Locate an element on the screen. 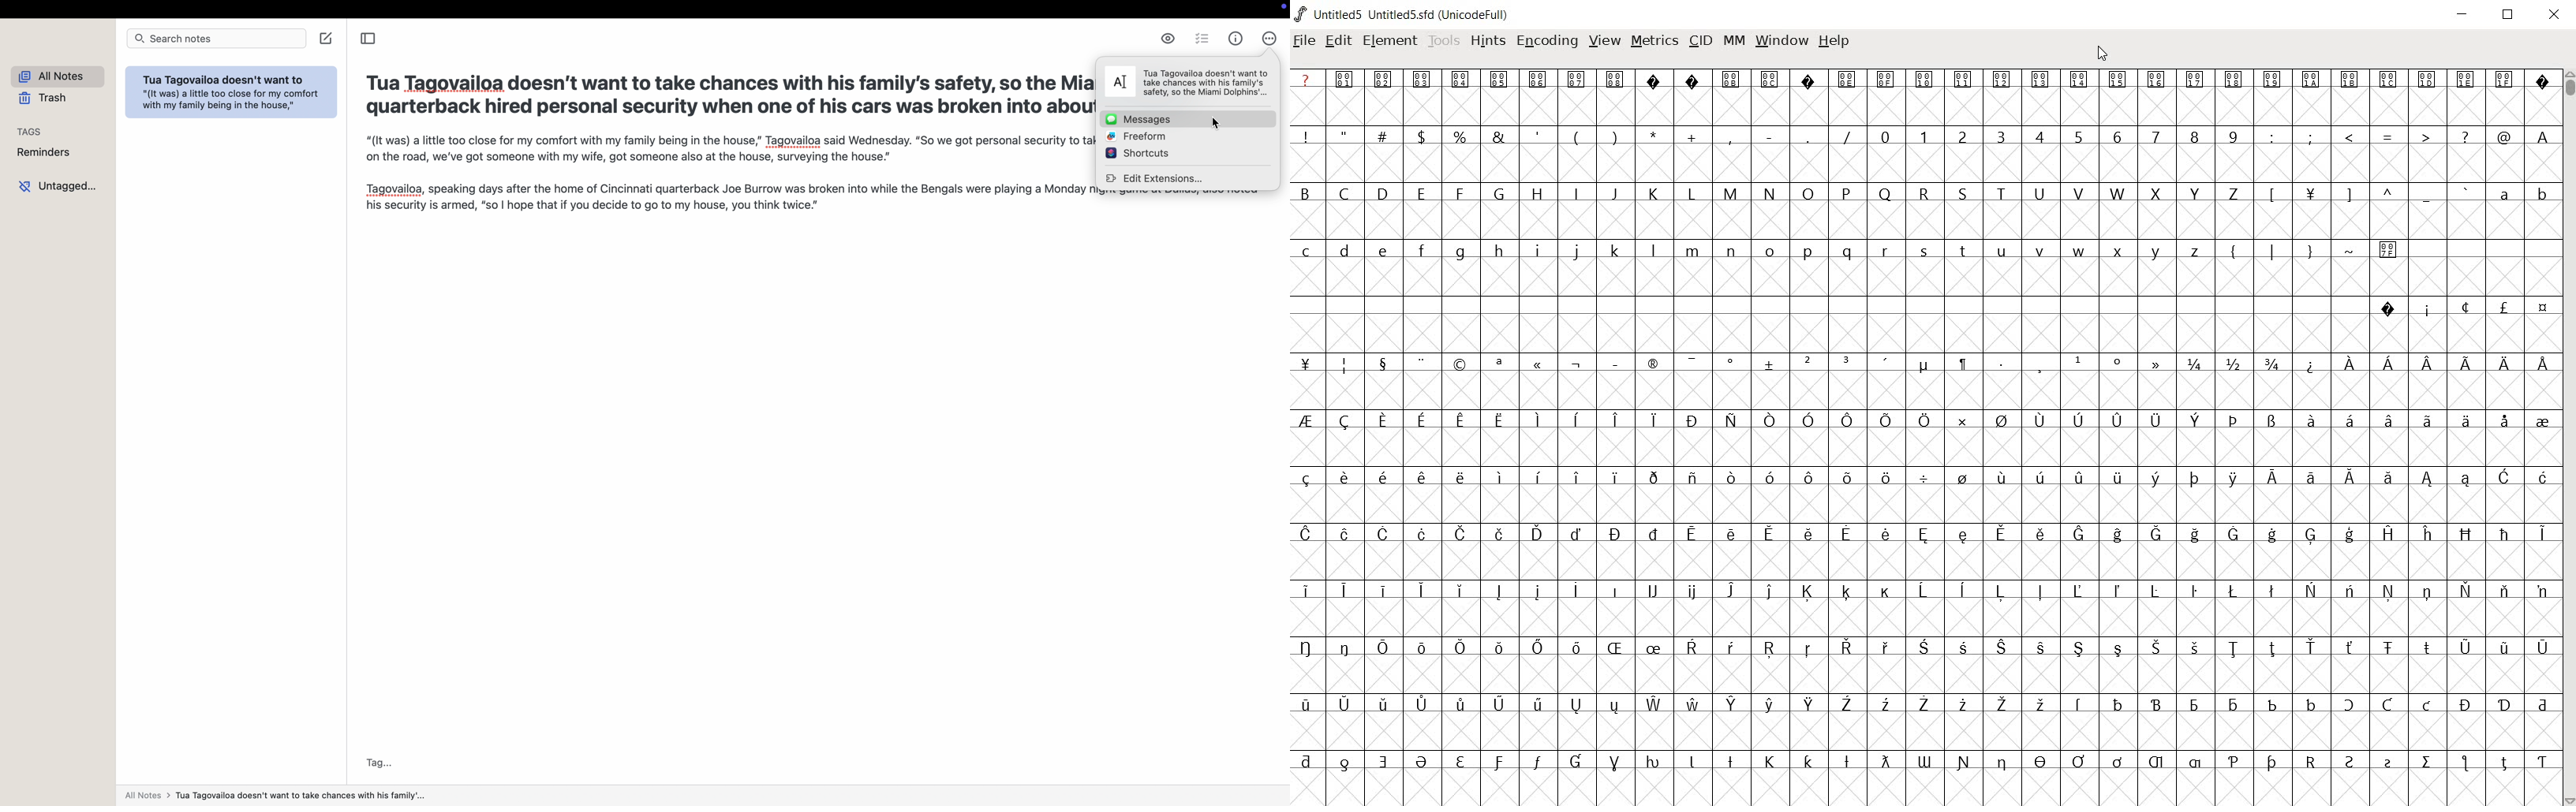 The width and height of the screenshot is (2576, 812). Symbol is located at coordinates (2274, 80).